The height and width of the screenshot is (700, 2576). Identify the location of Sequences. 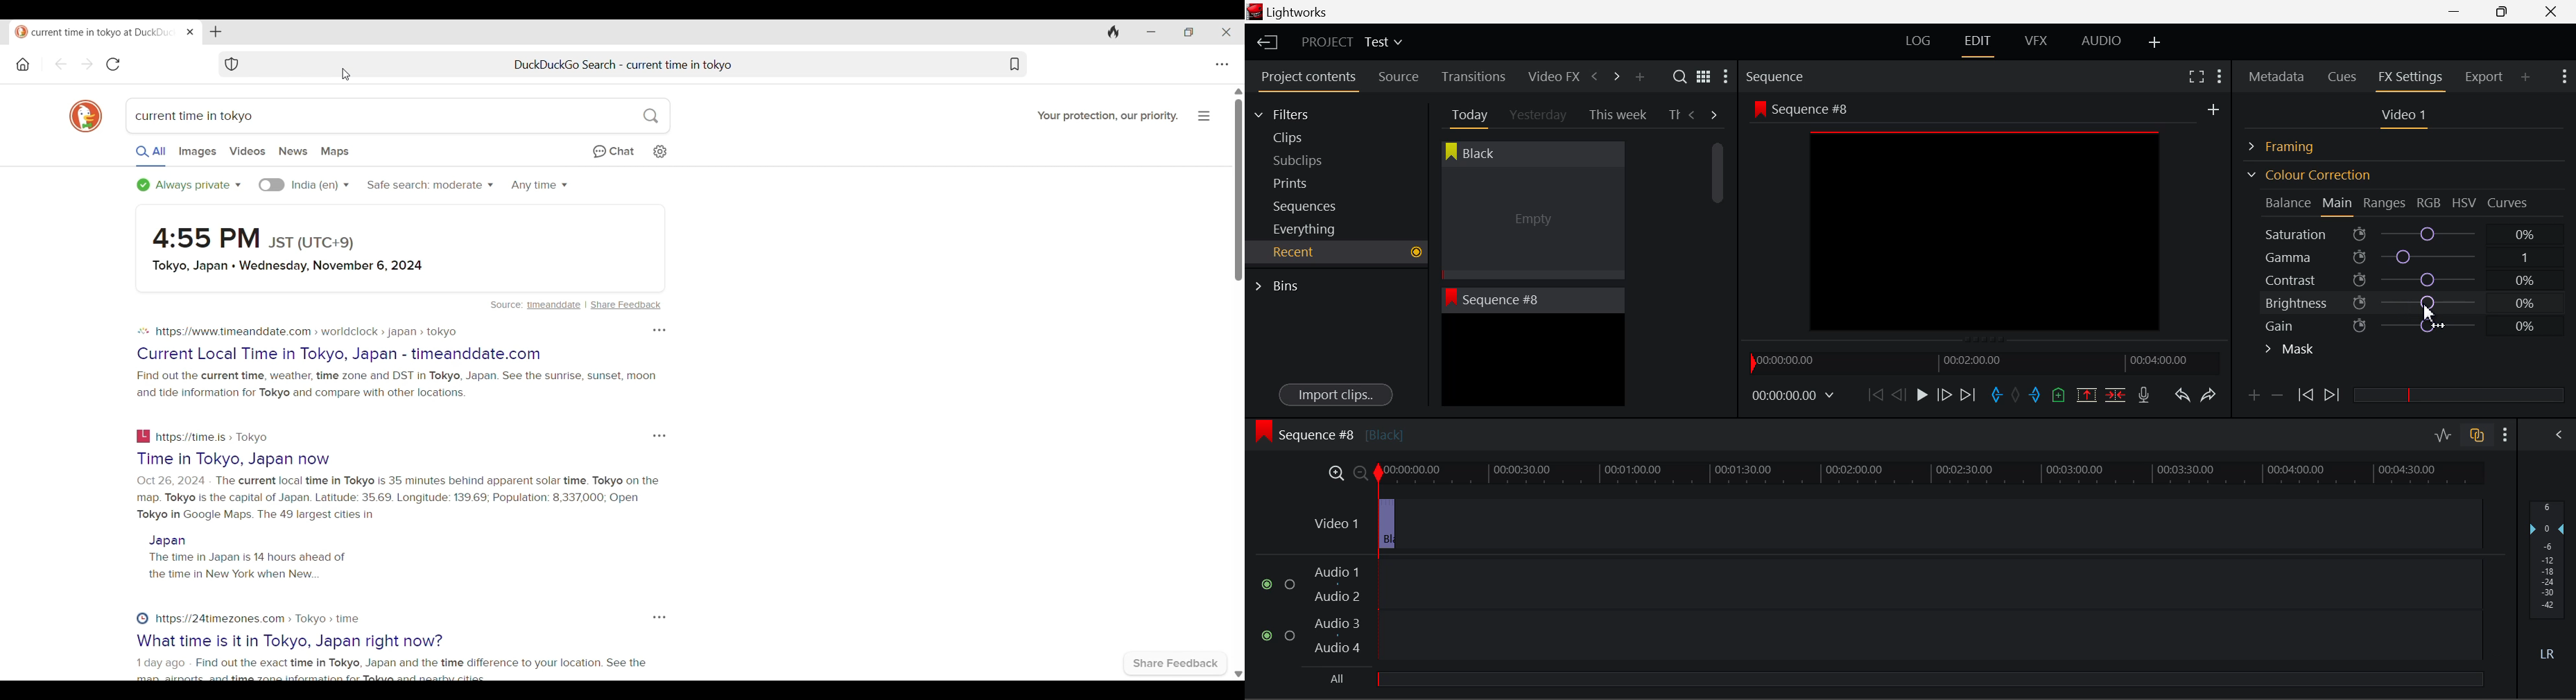
(1308, 204).